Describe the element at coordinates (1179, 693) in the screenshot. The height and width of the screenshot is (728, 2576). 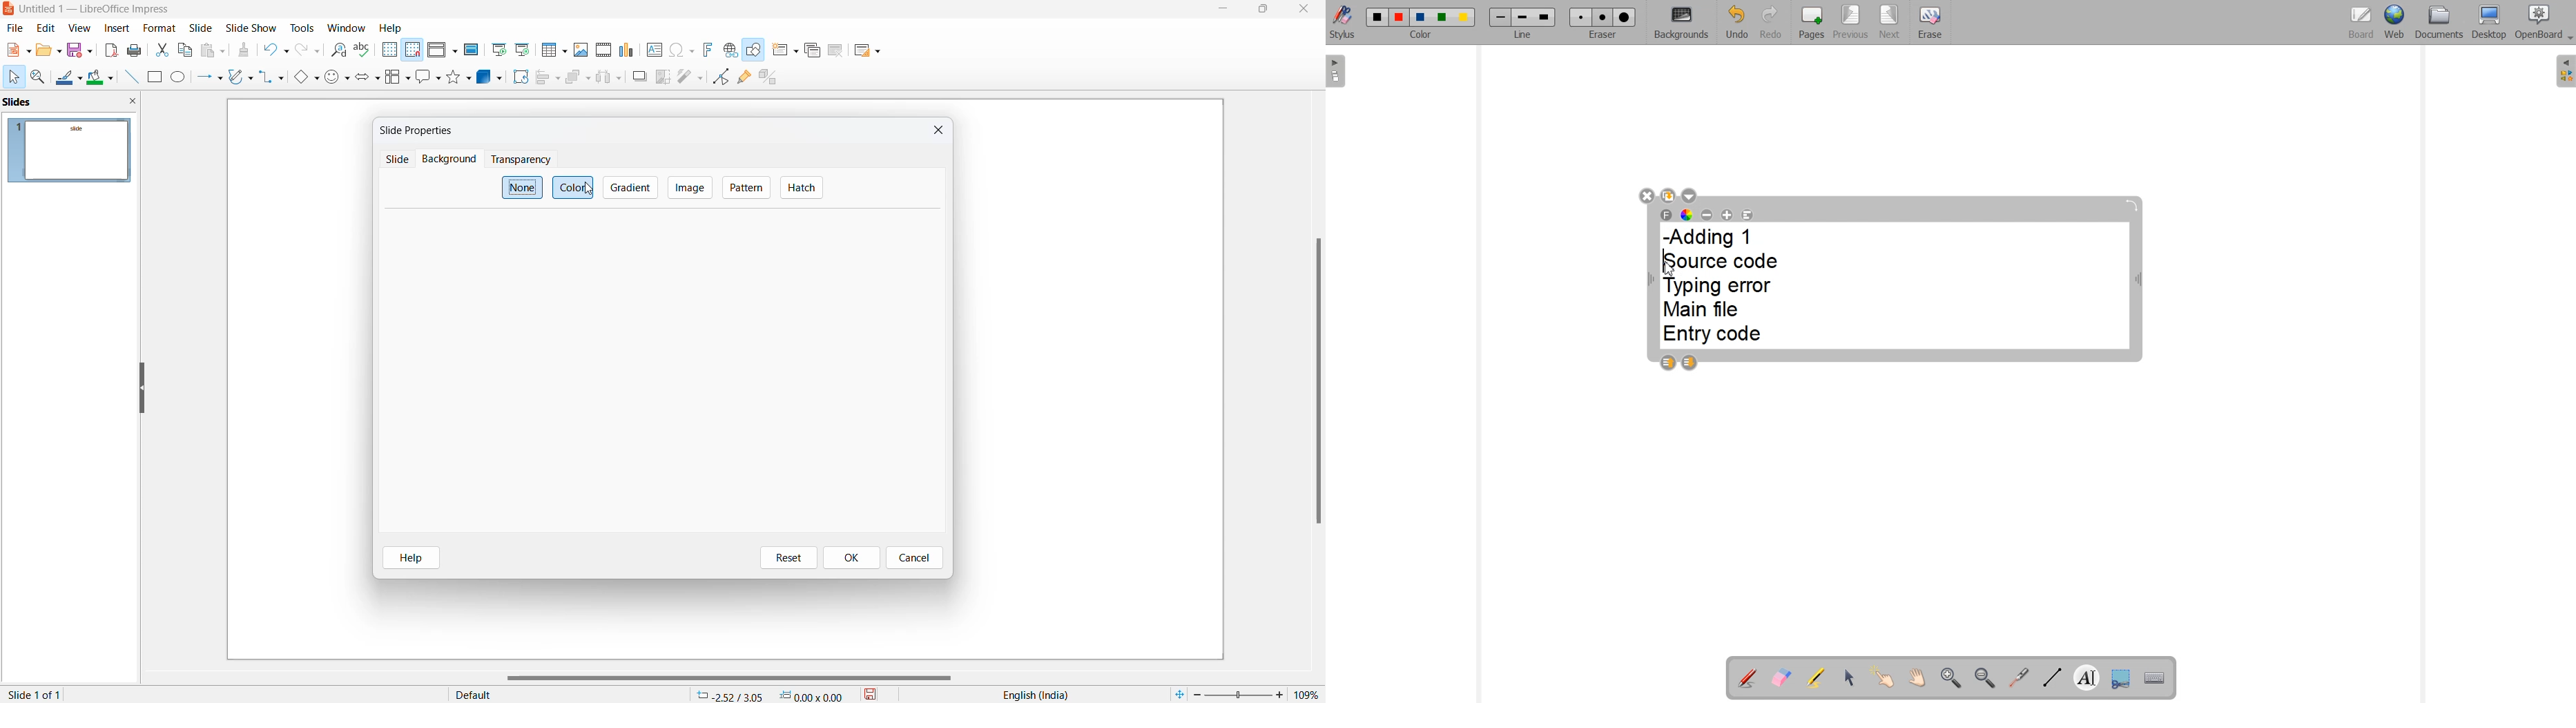
I see `fit to window` at that location.